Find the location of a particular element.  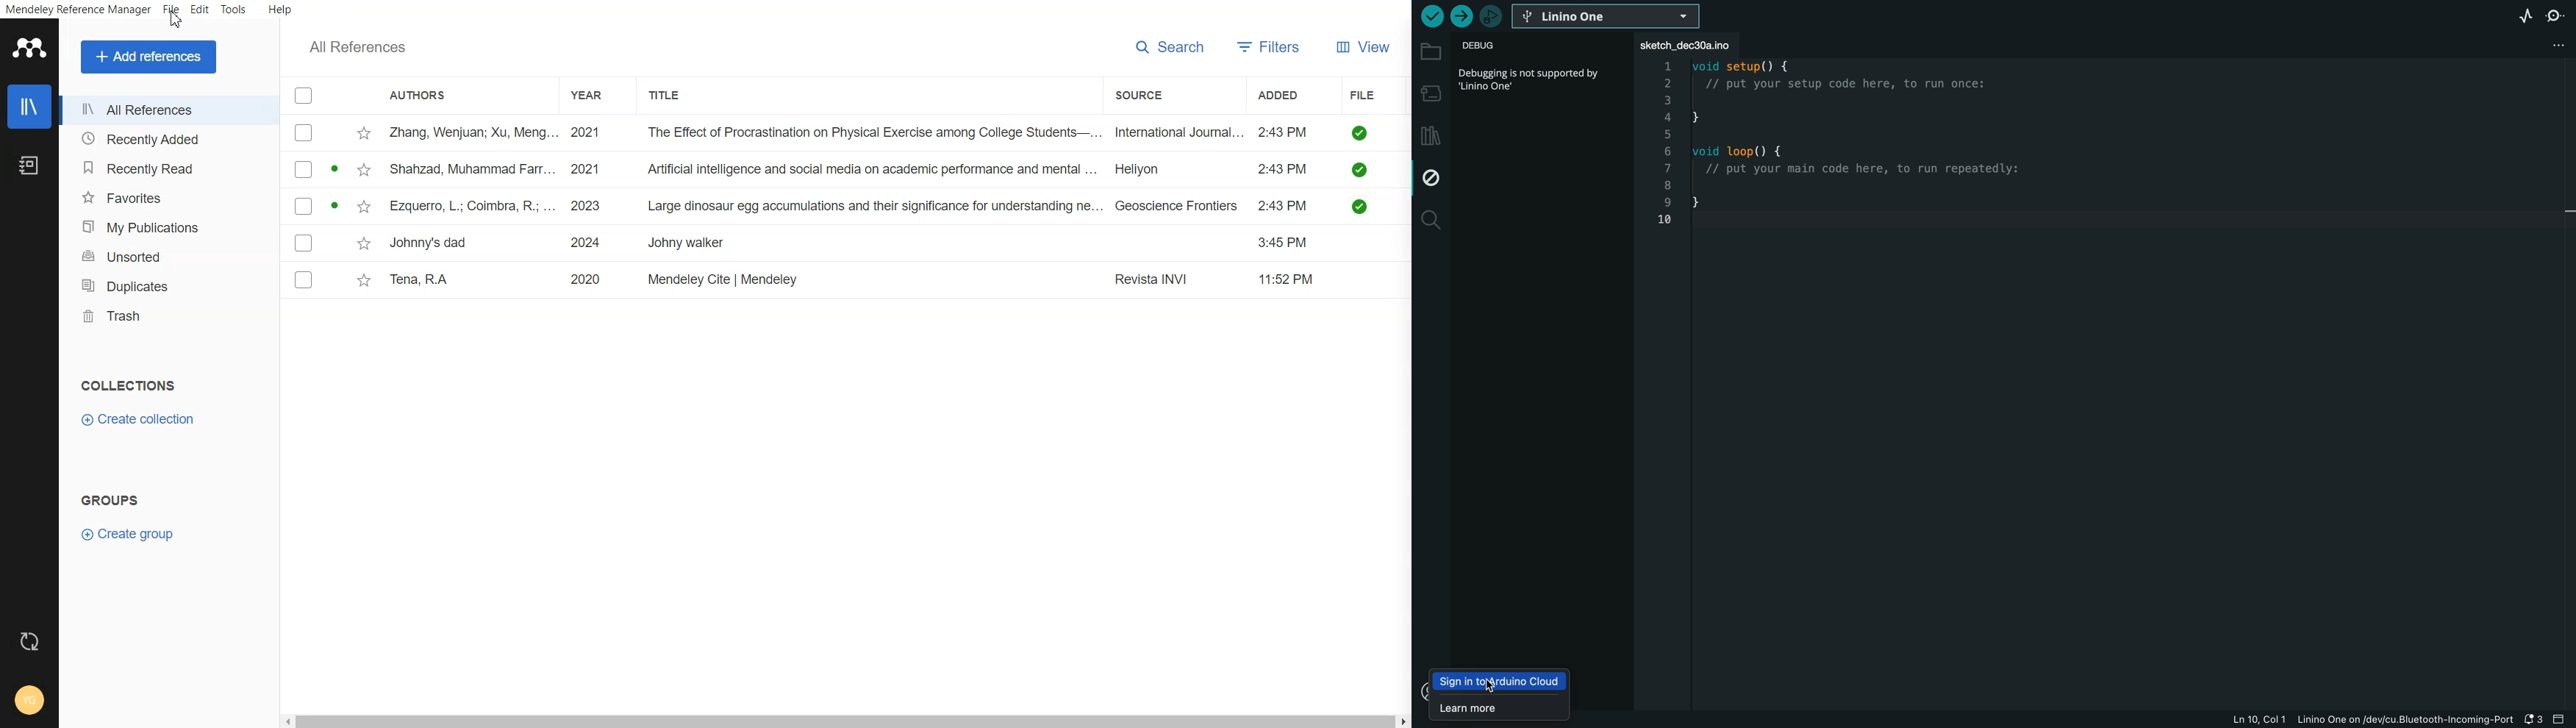

2024 is located at coordinates (588, 243).